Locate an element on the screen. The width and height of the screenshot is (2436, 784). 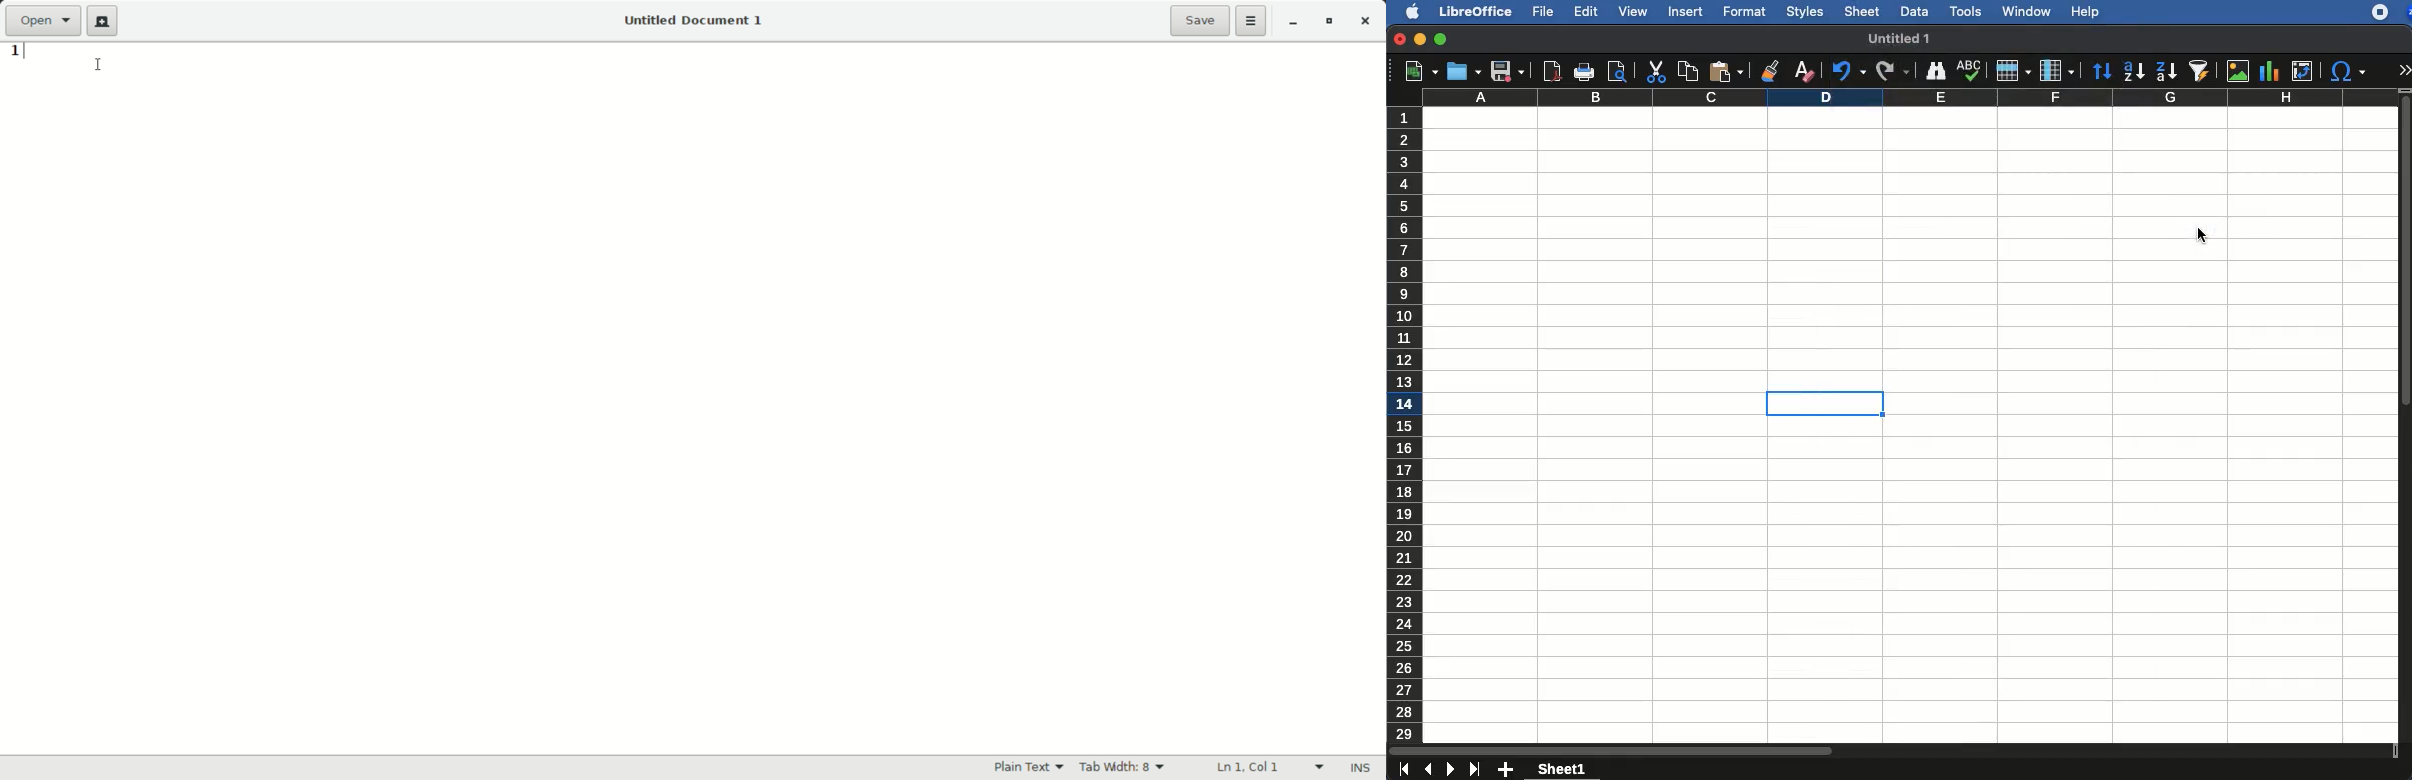
sort is located at coordinates (2103, 70).